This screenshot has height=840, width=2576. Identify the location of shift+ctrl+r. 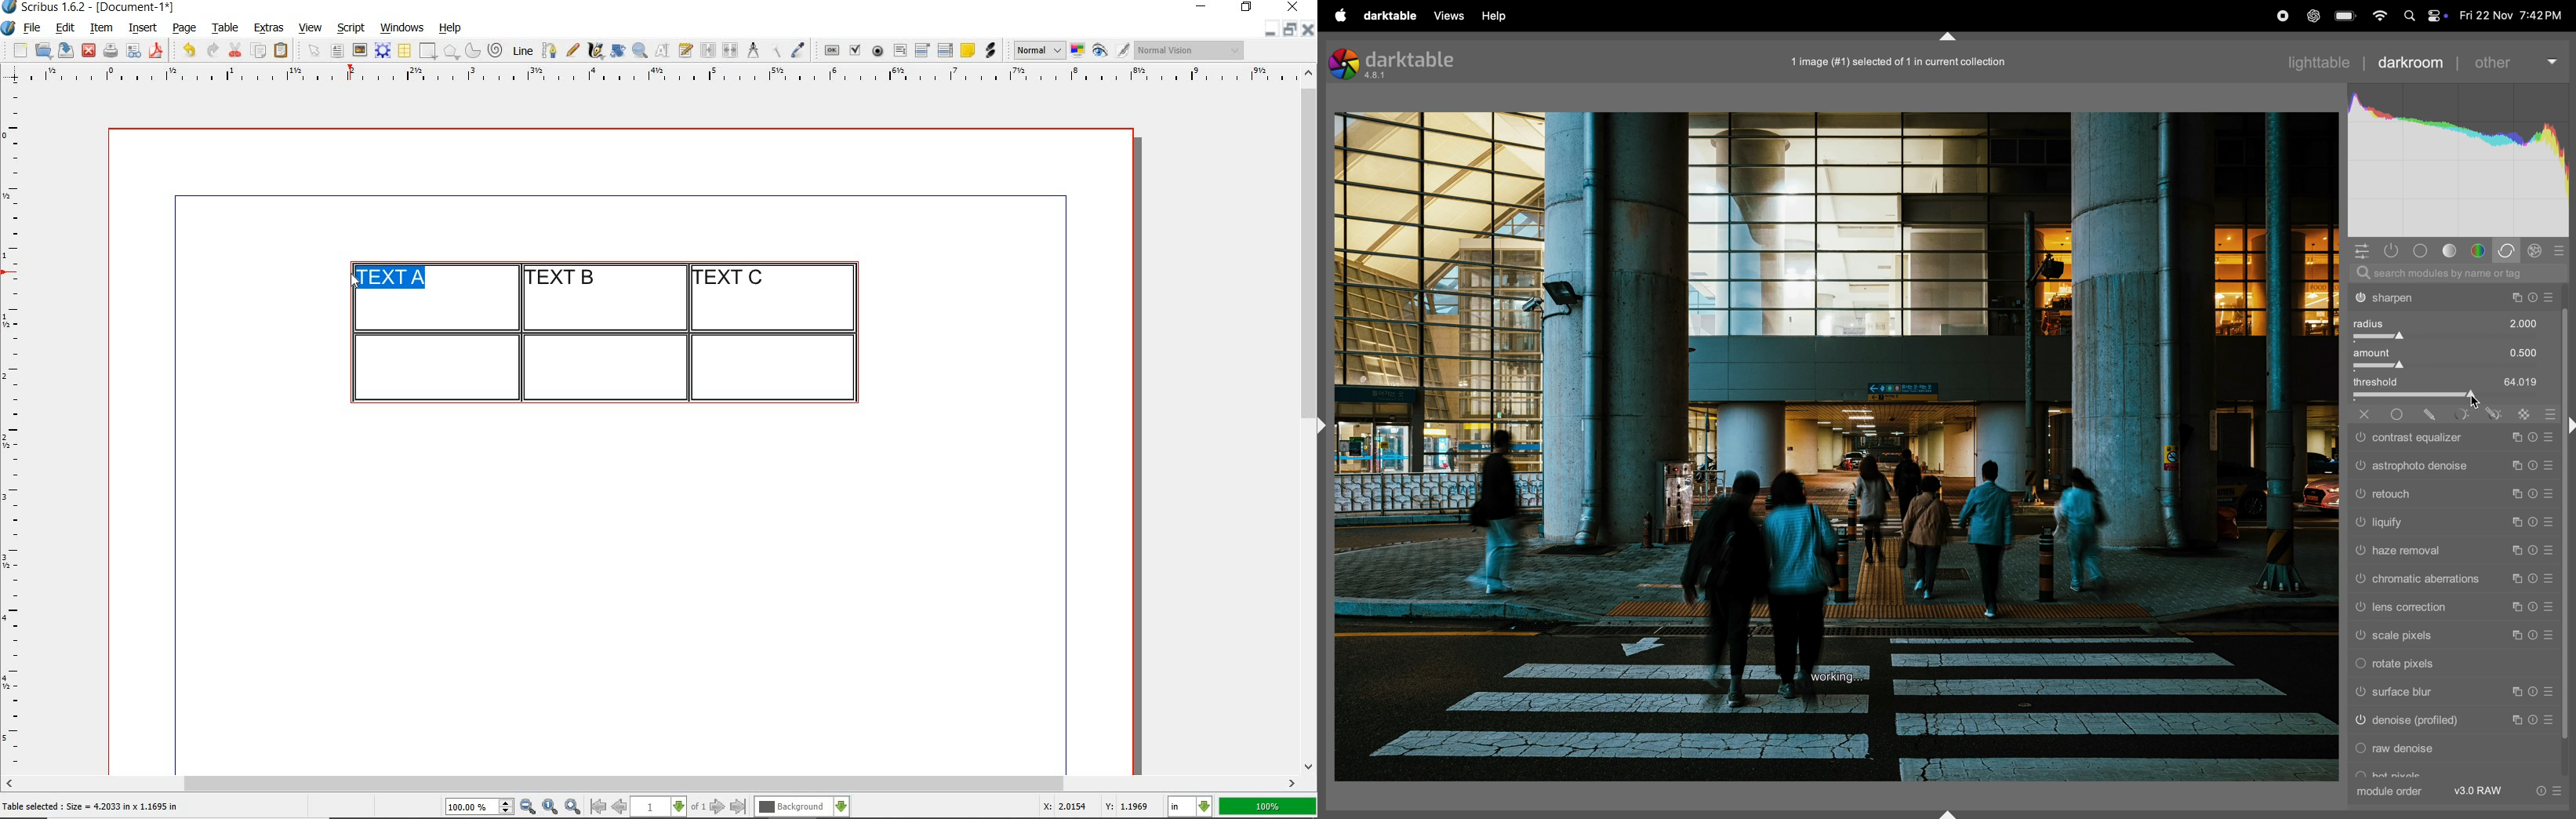
(2569, 424).